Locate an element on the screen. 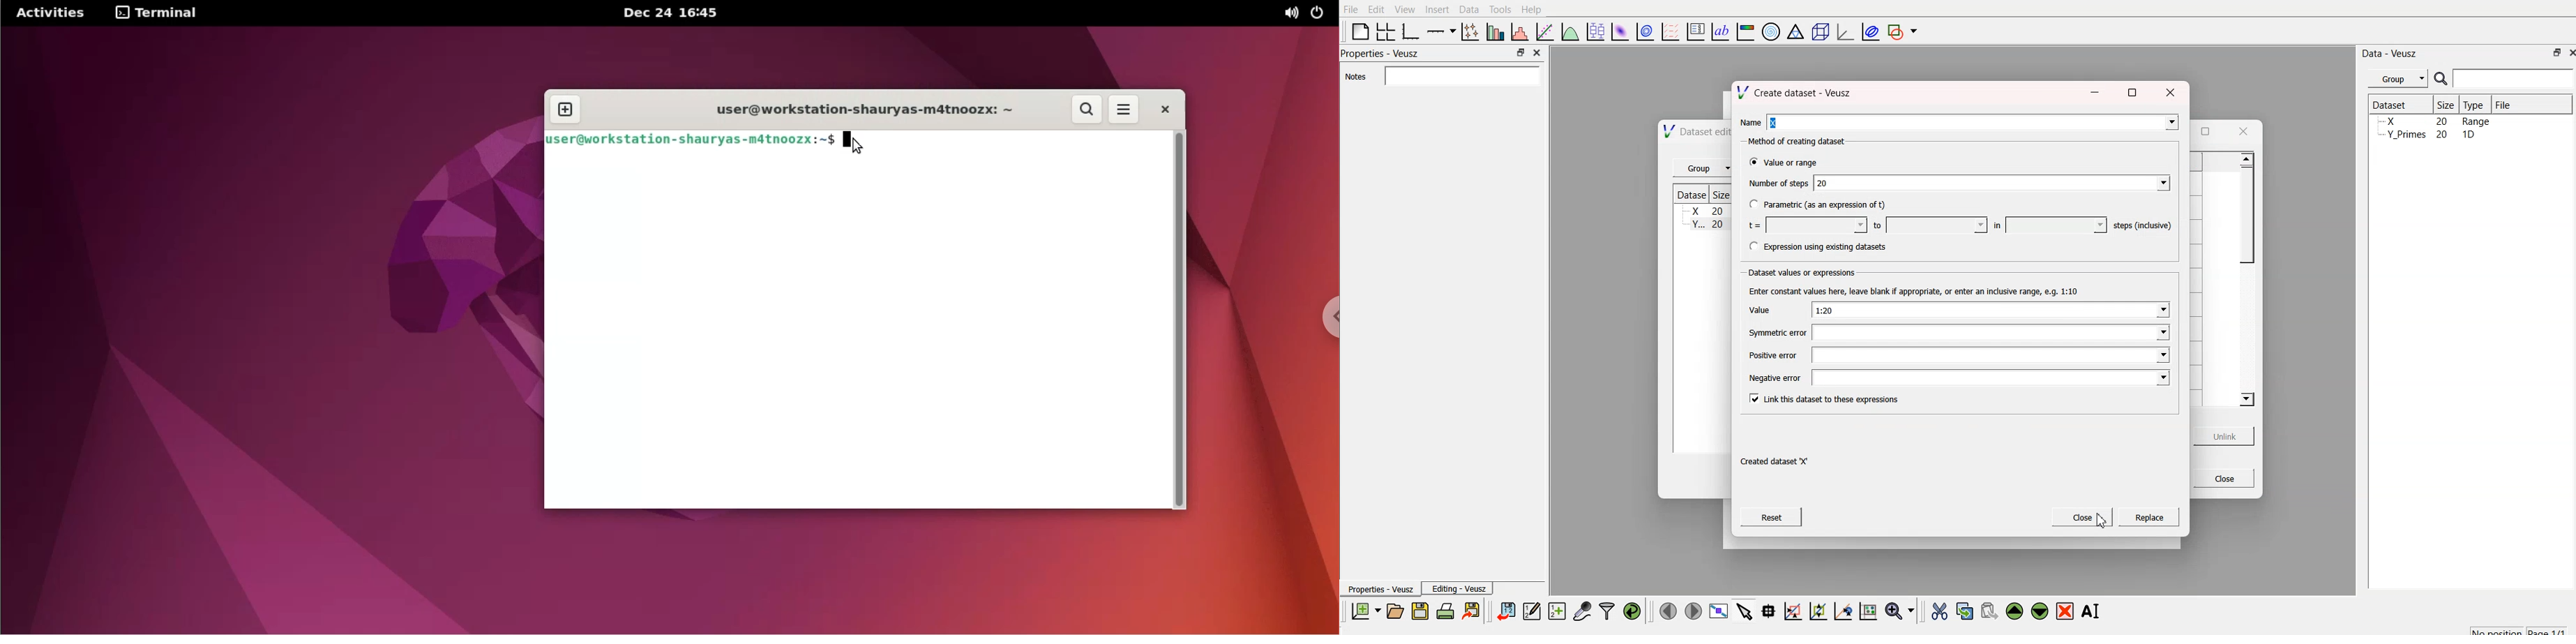 This screenshot has width=2576, height=644. (Expression using existing datasets is located at coordinates (1820, 248).